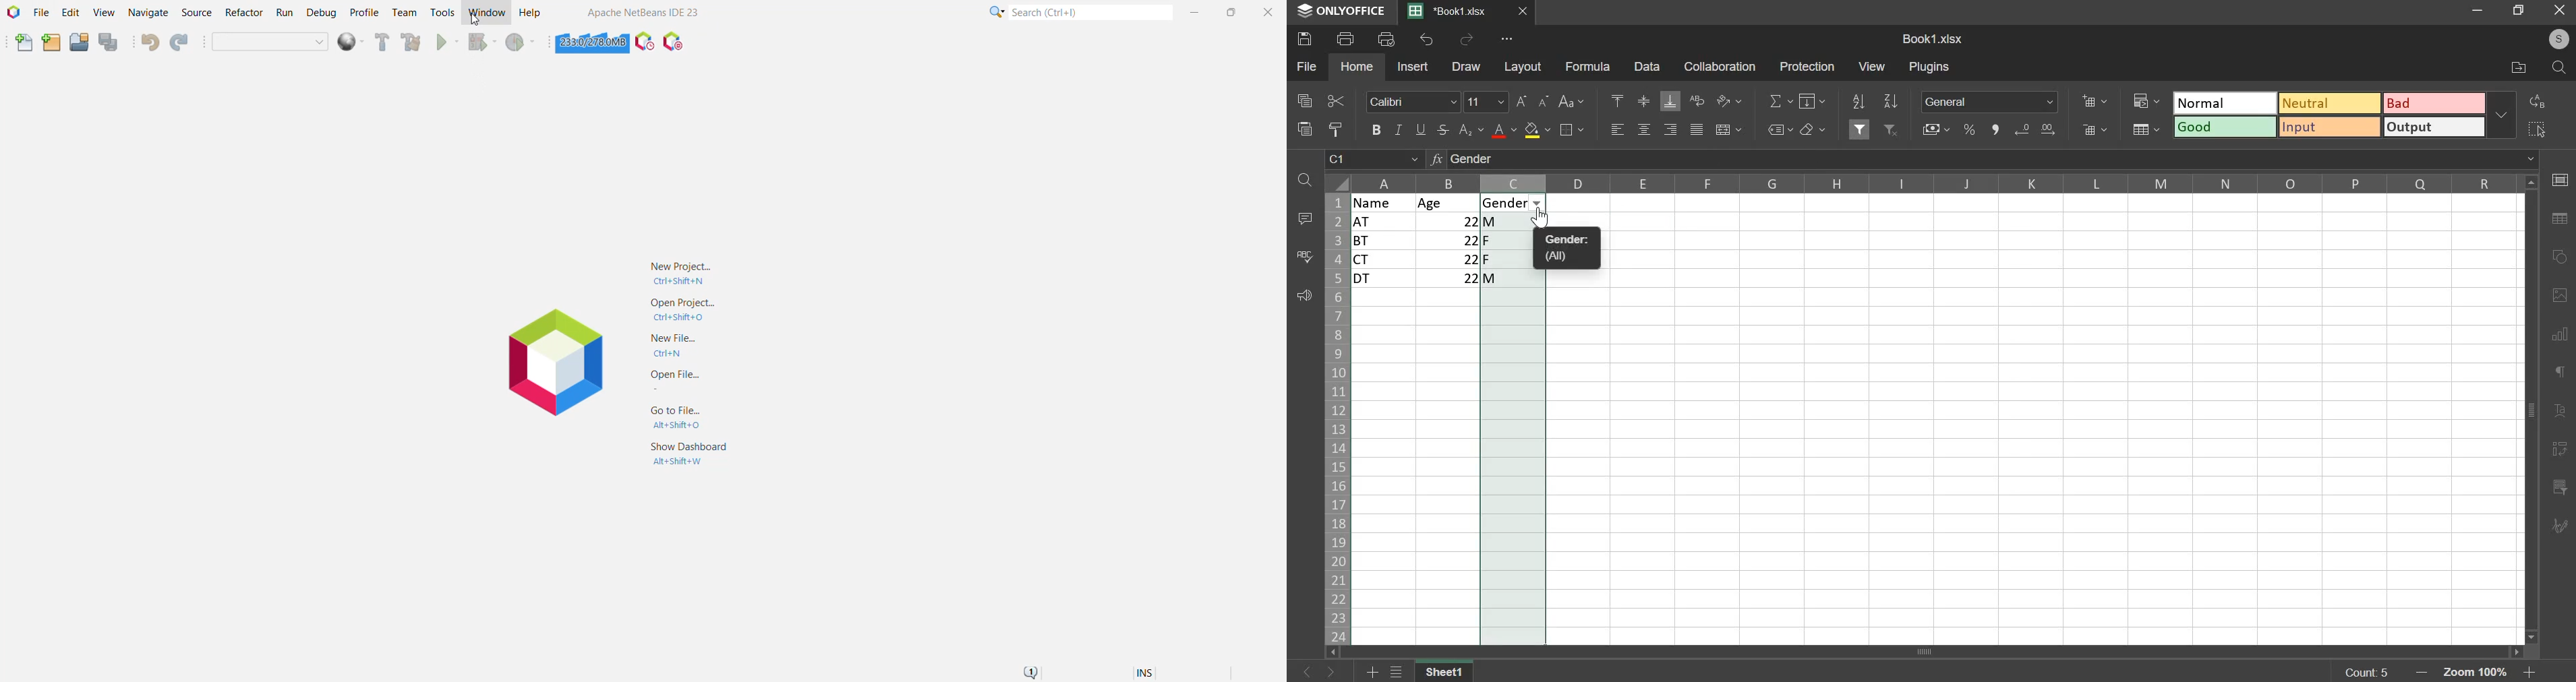  I want to click on restore, so click(2521, 11).